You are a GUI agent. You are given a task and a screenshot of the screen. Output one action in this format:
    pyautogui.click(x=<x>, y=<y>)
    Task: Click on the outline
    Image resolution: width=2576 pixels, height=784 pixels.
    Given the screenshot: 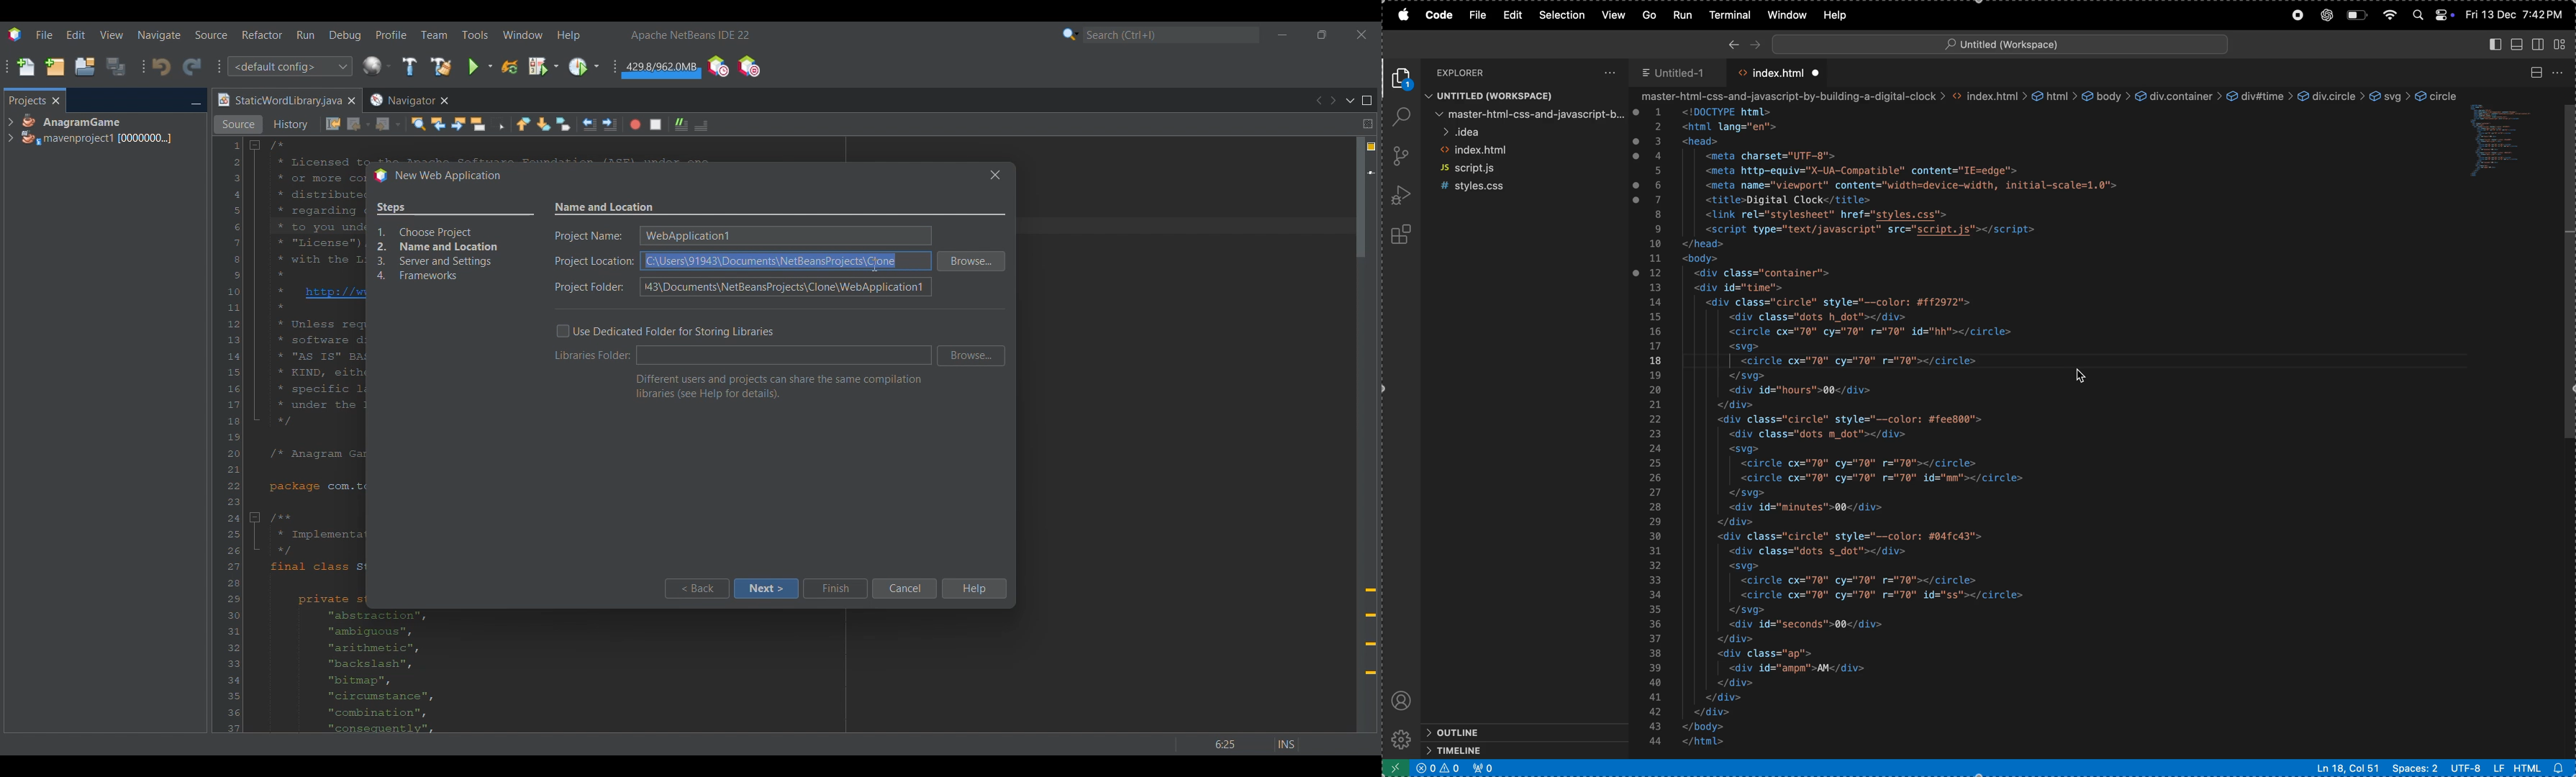 What is the action you would take?
    pyautogui.click(x=1503, y=731)
    